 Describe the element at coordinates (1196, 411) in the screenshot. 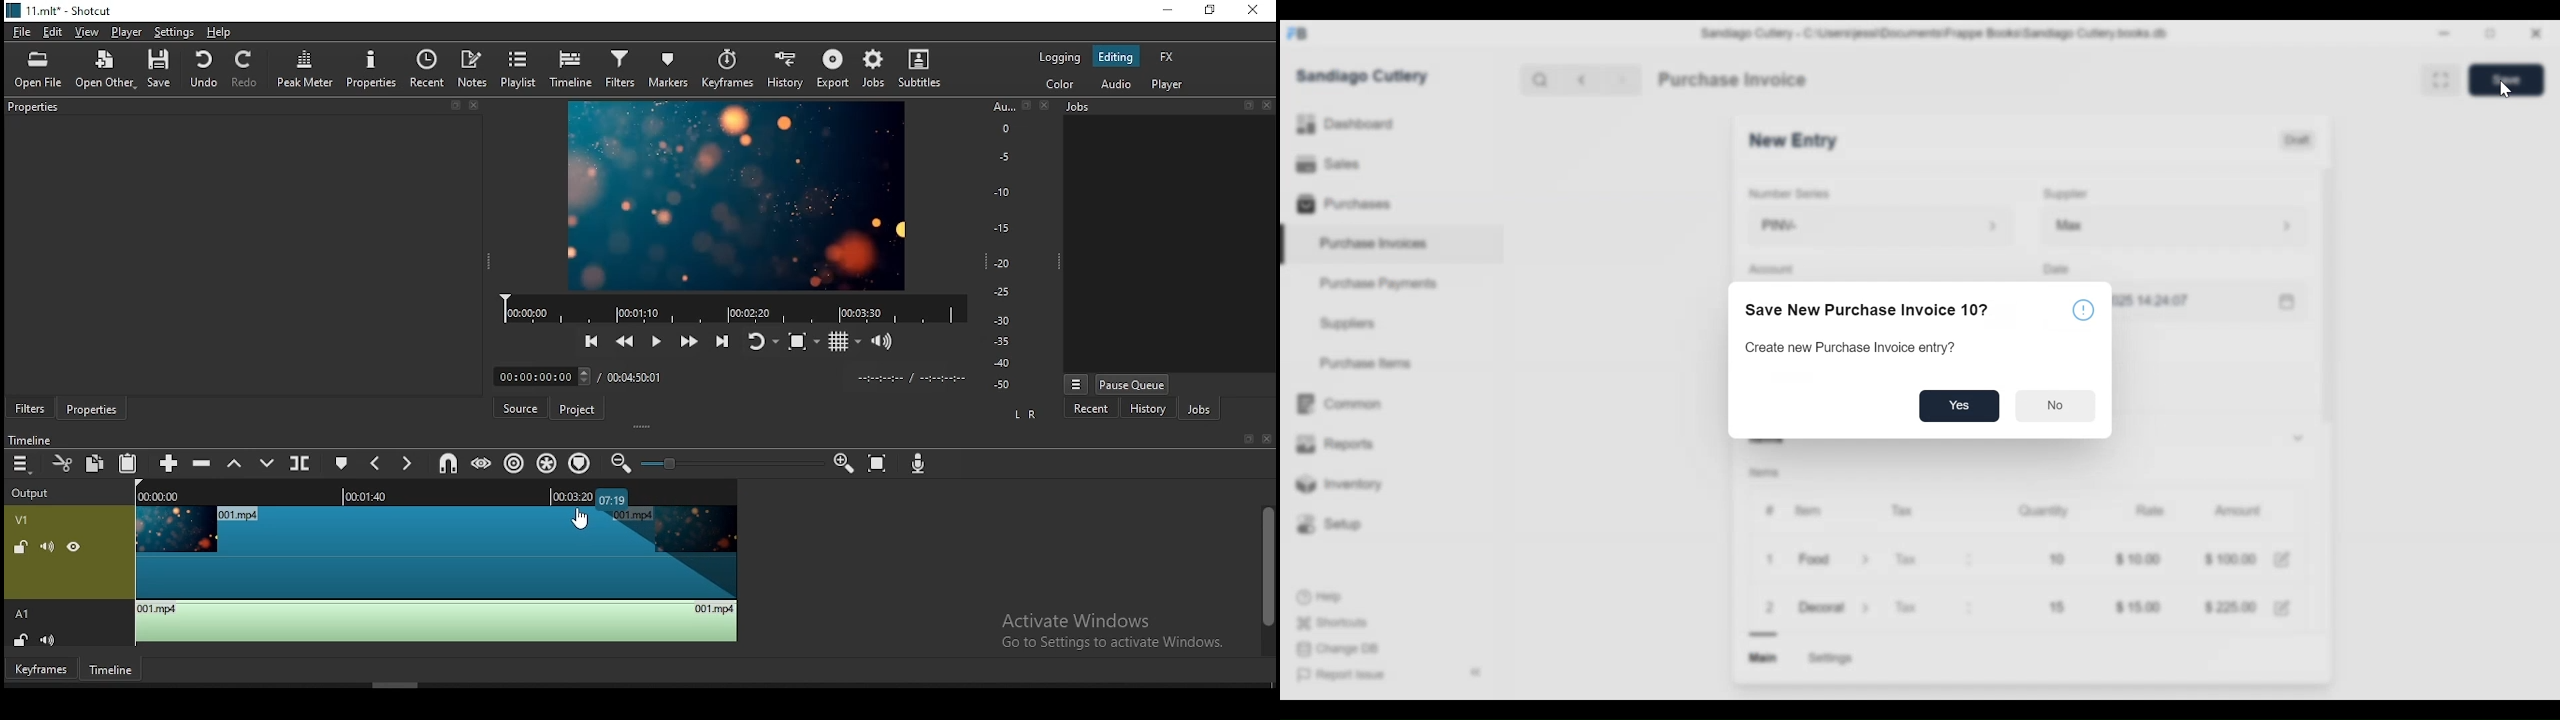

I see `jobs` at that location.